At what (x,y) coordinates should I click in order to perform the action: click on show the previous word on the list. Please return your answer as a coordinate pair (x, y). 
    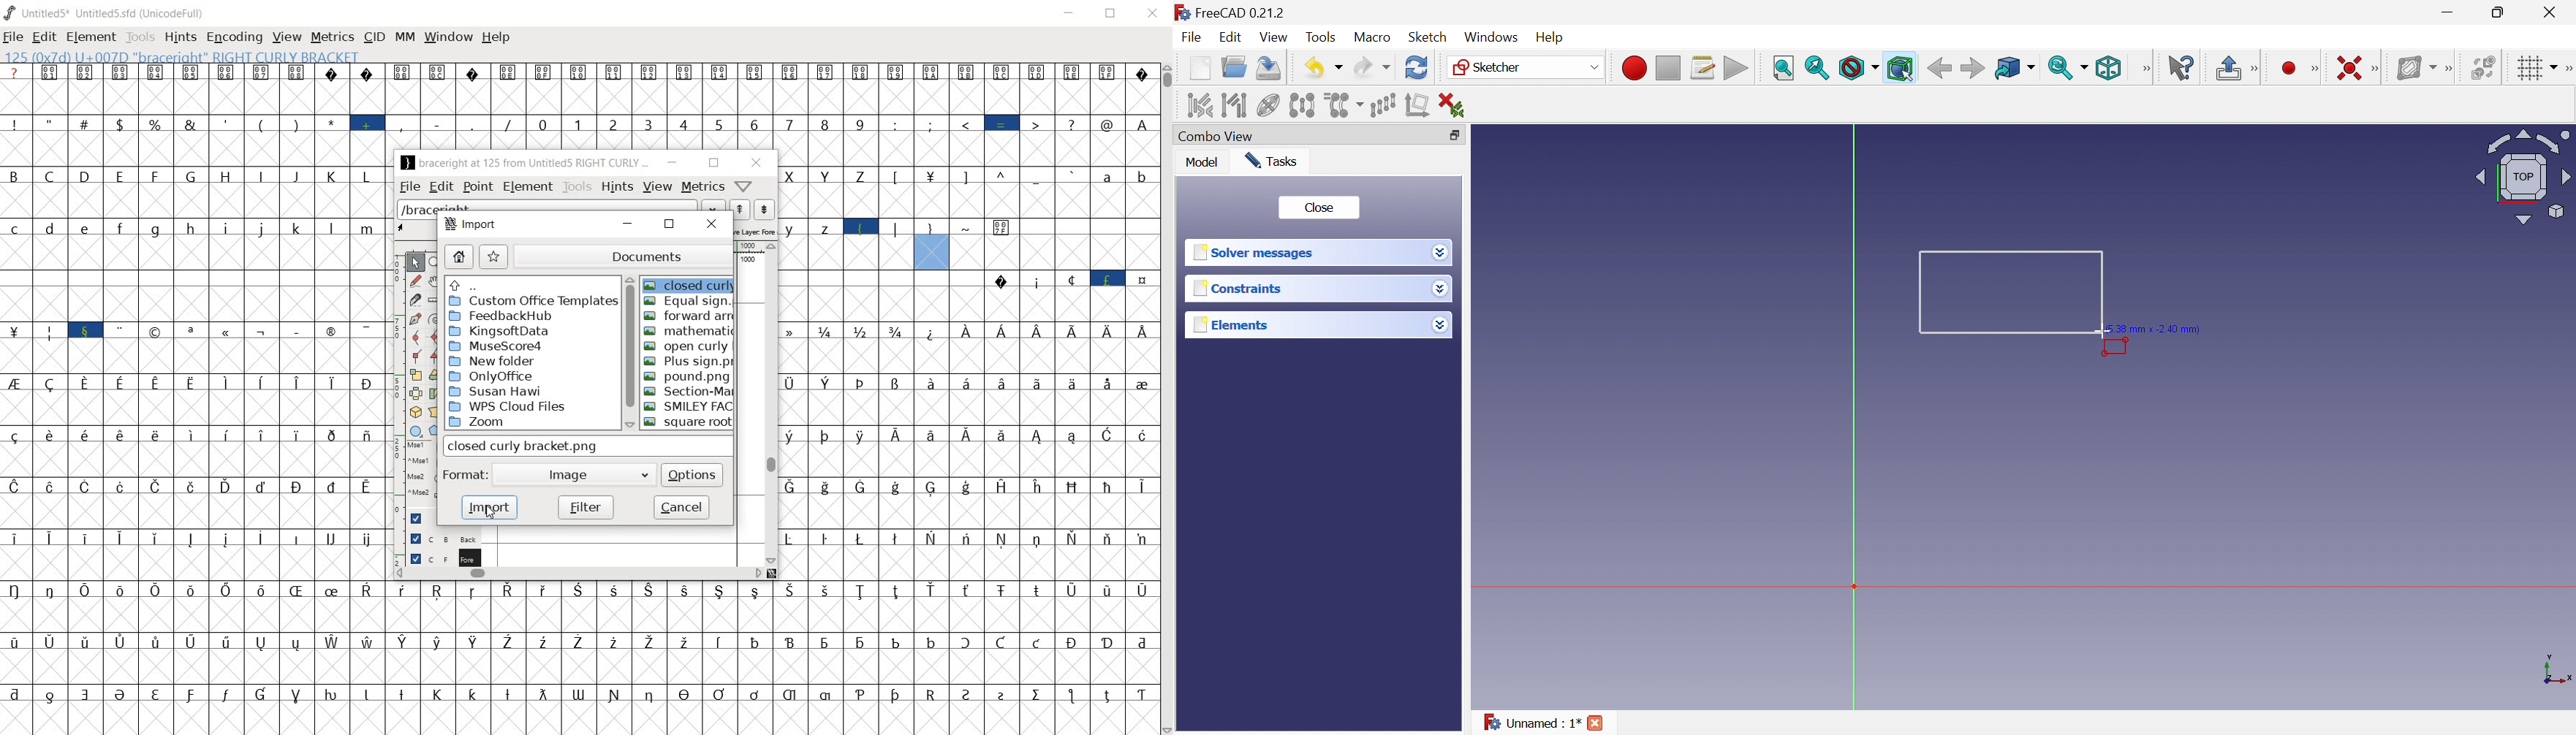
    Looking at the image, I should click on (763, 209).